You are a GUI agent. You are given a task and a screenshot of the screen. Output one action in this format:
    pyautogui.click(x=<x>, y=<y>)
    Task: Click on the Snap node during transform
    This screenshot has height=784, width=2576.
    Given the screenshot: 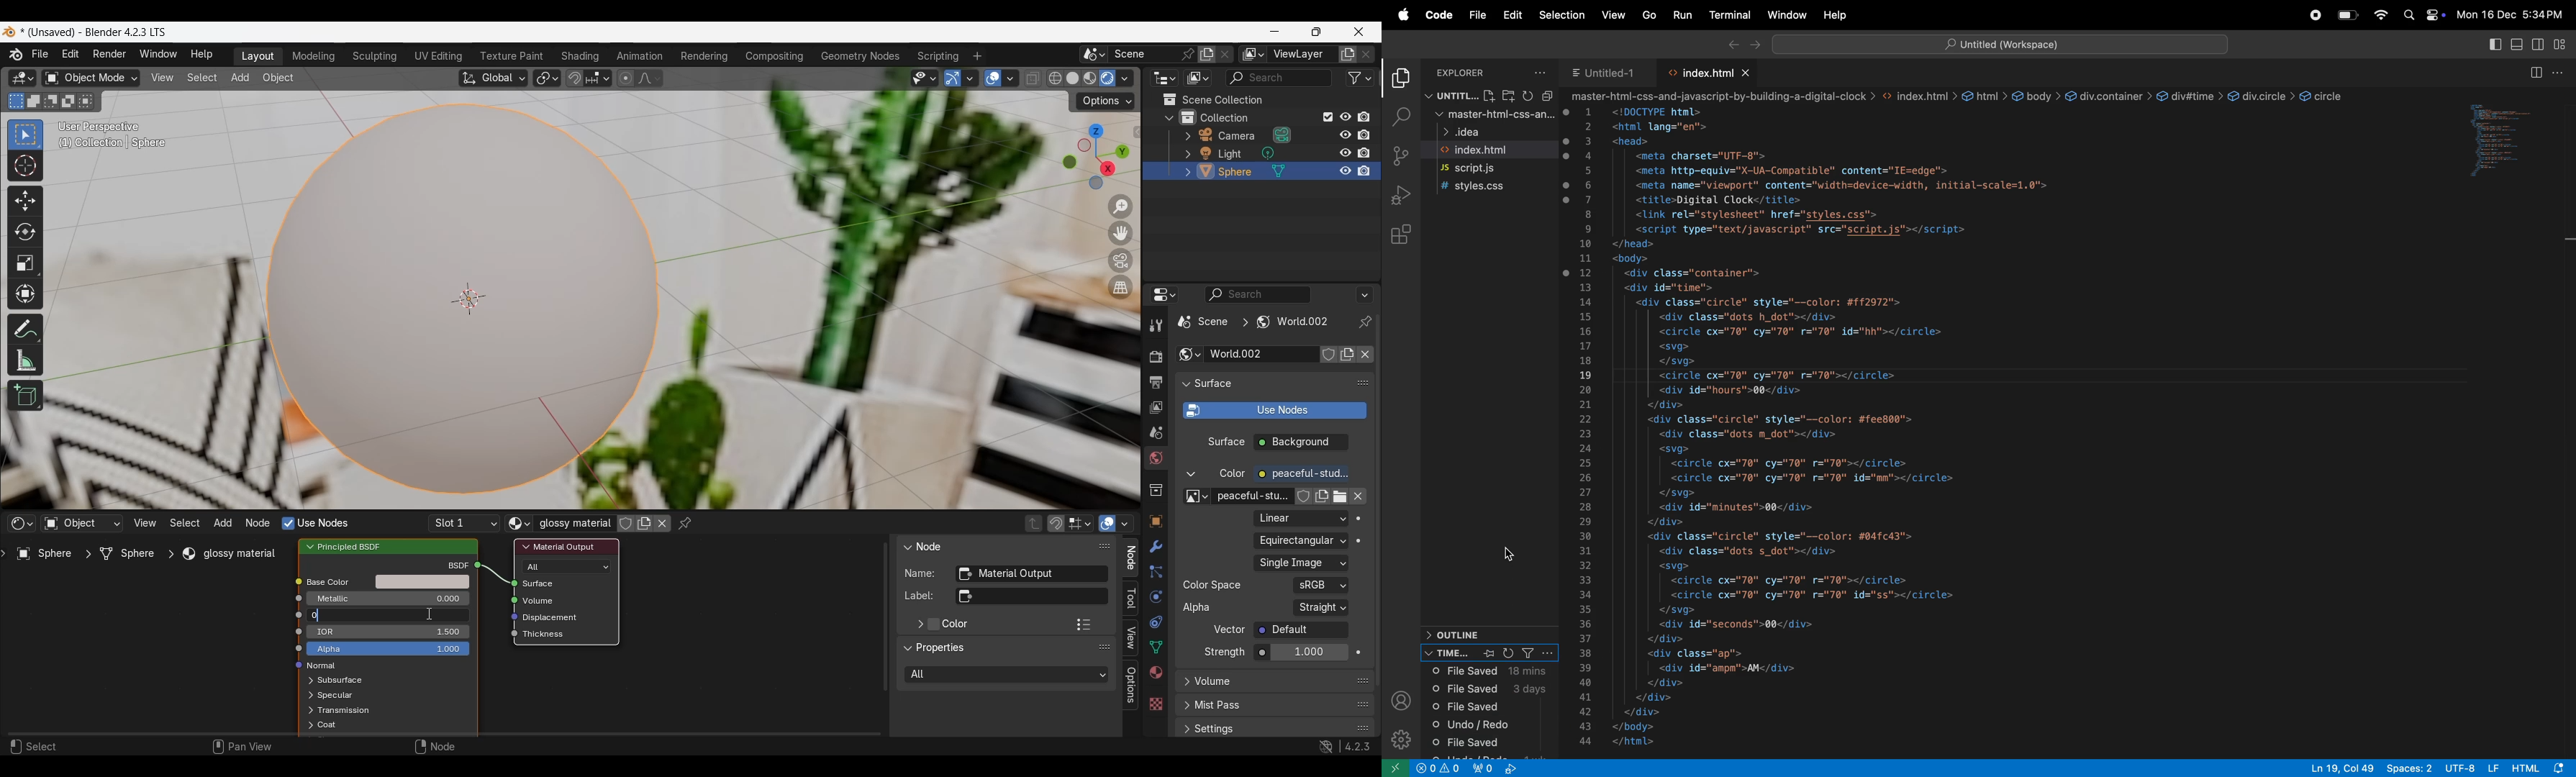 What is the action you would take?
    pyautogui.click(x=1056, y=524)
    